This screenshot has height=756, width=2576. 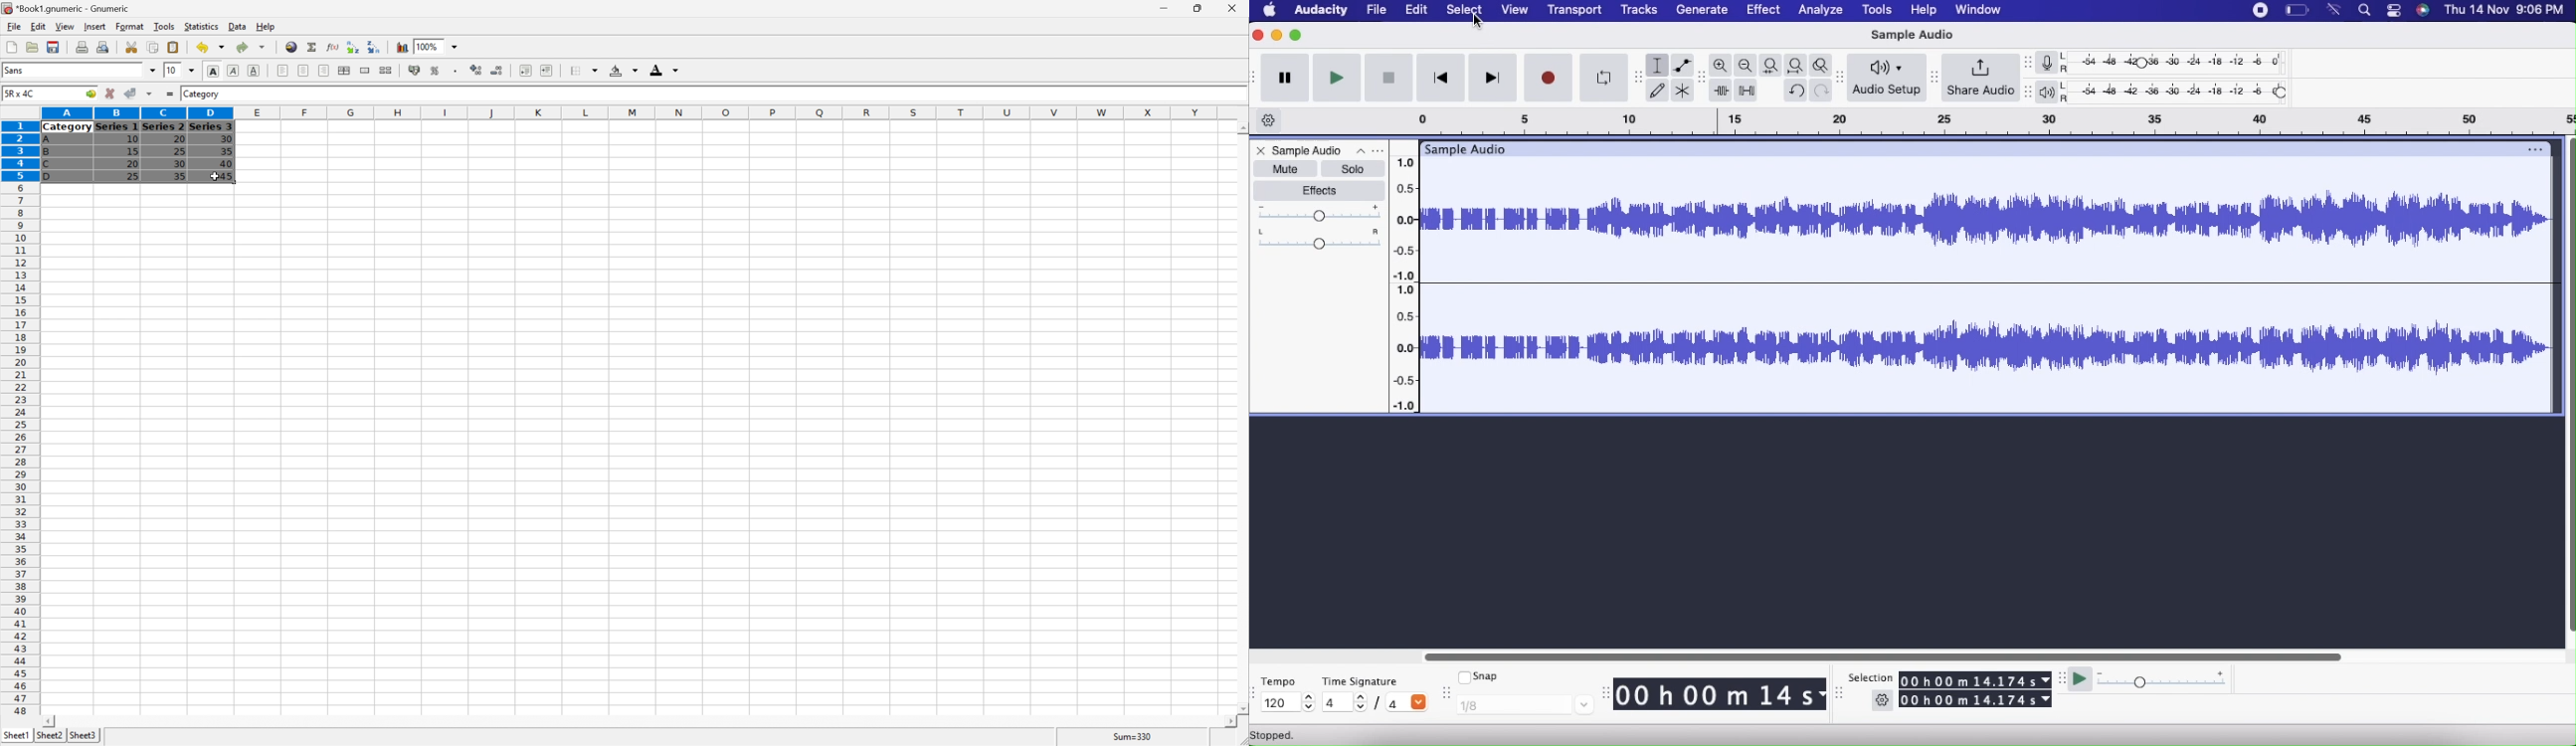 What do you see at coordinates (2260, 11) in the screenshot?
I see `Stop` at bounding box center [2260, 11].